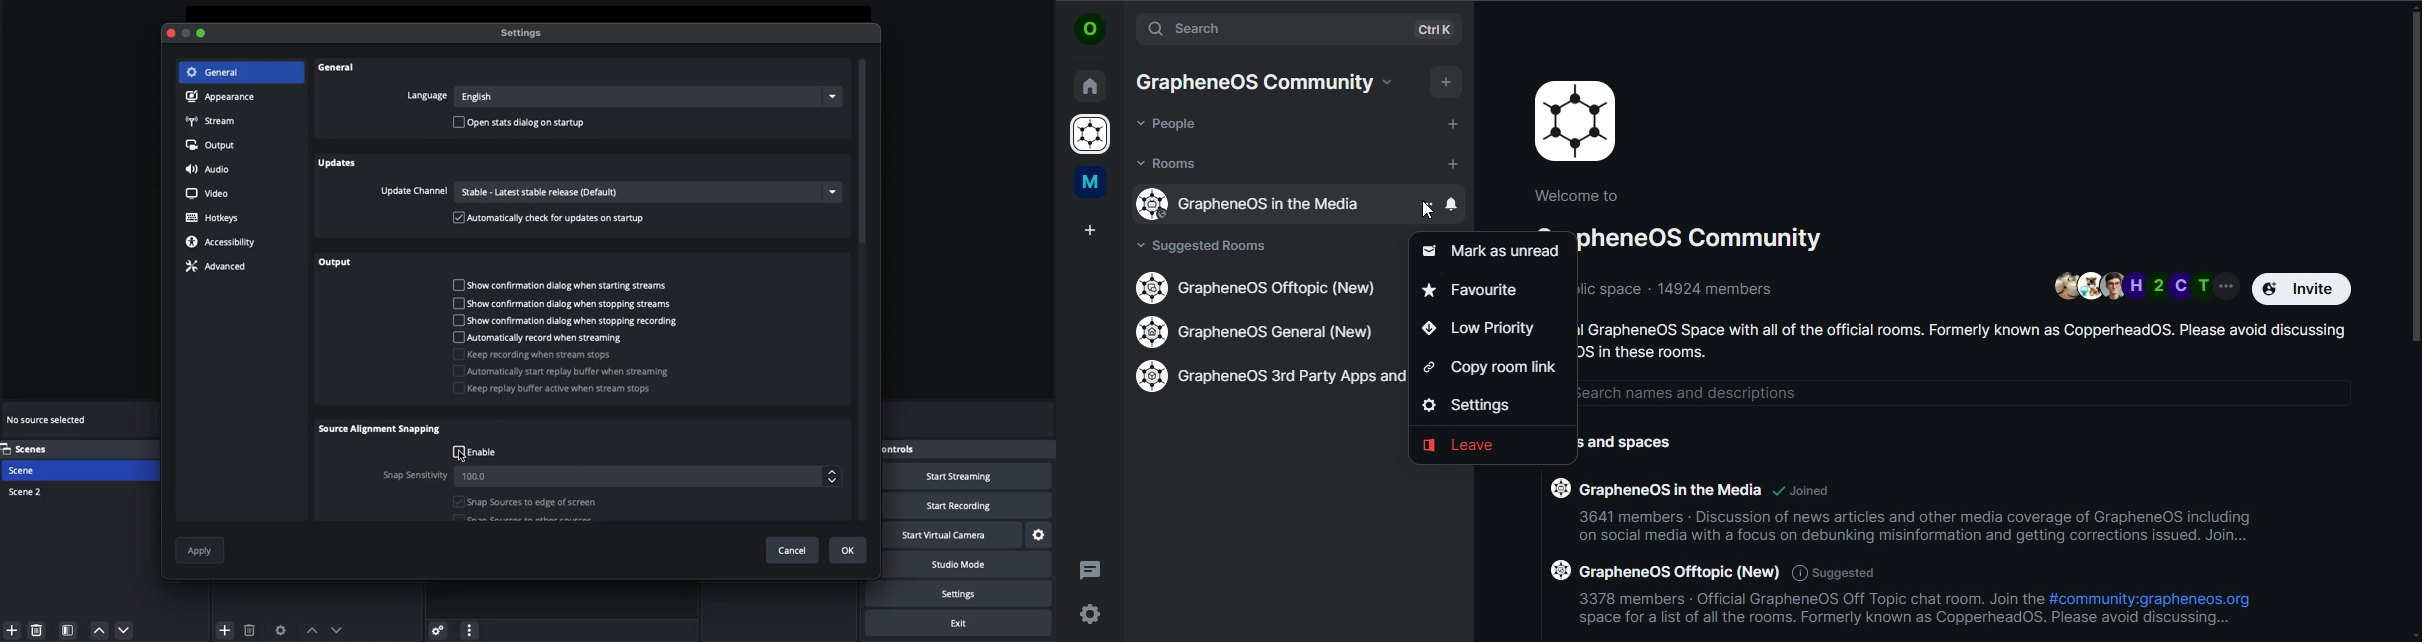  I want to click on add, so click(1448, 80).